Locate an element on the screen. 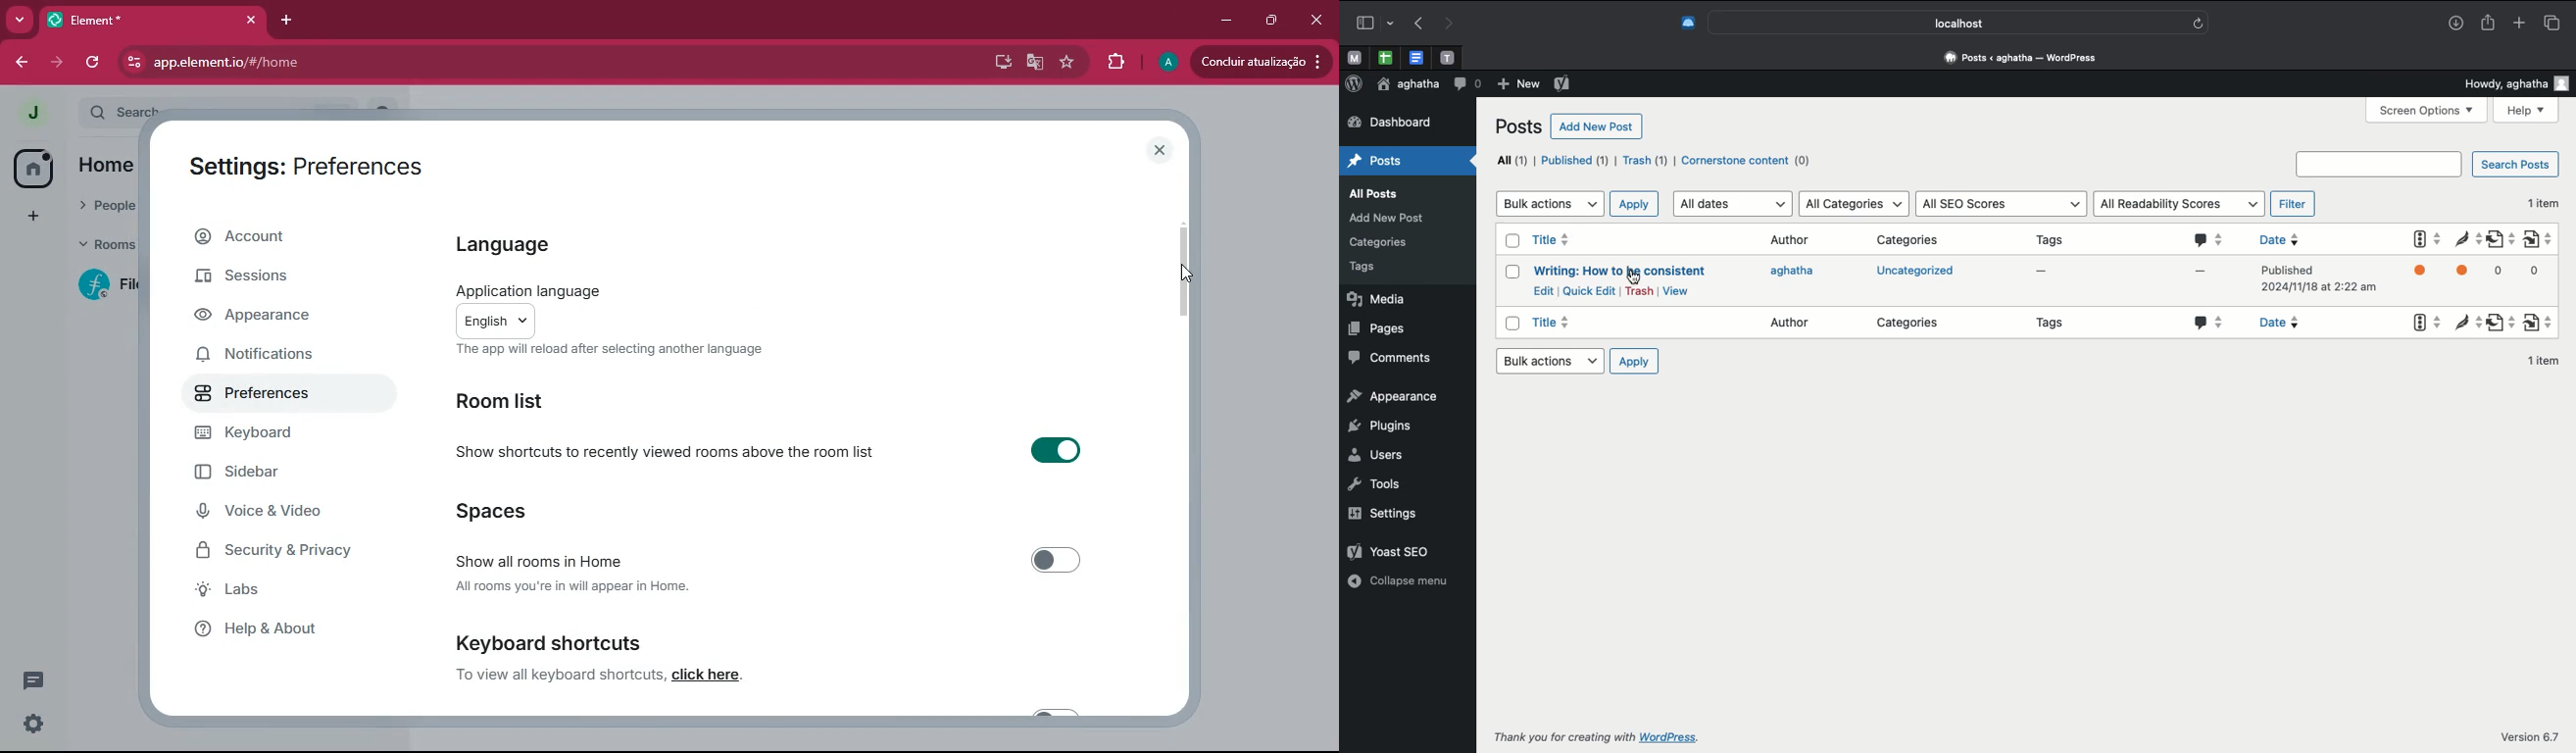 The image size is (2576, 756). Readability  is located at coordinates (2464, 268).